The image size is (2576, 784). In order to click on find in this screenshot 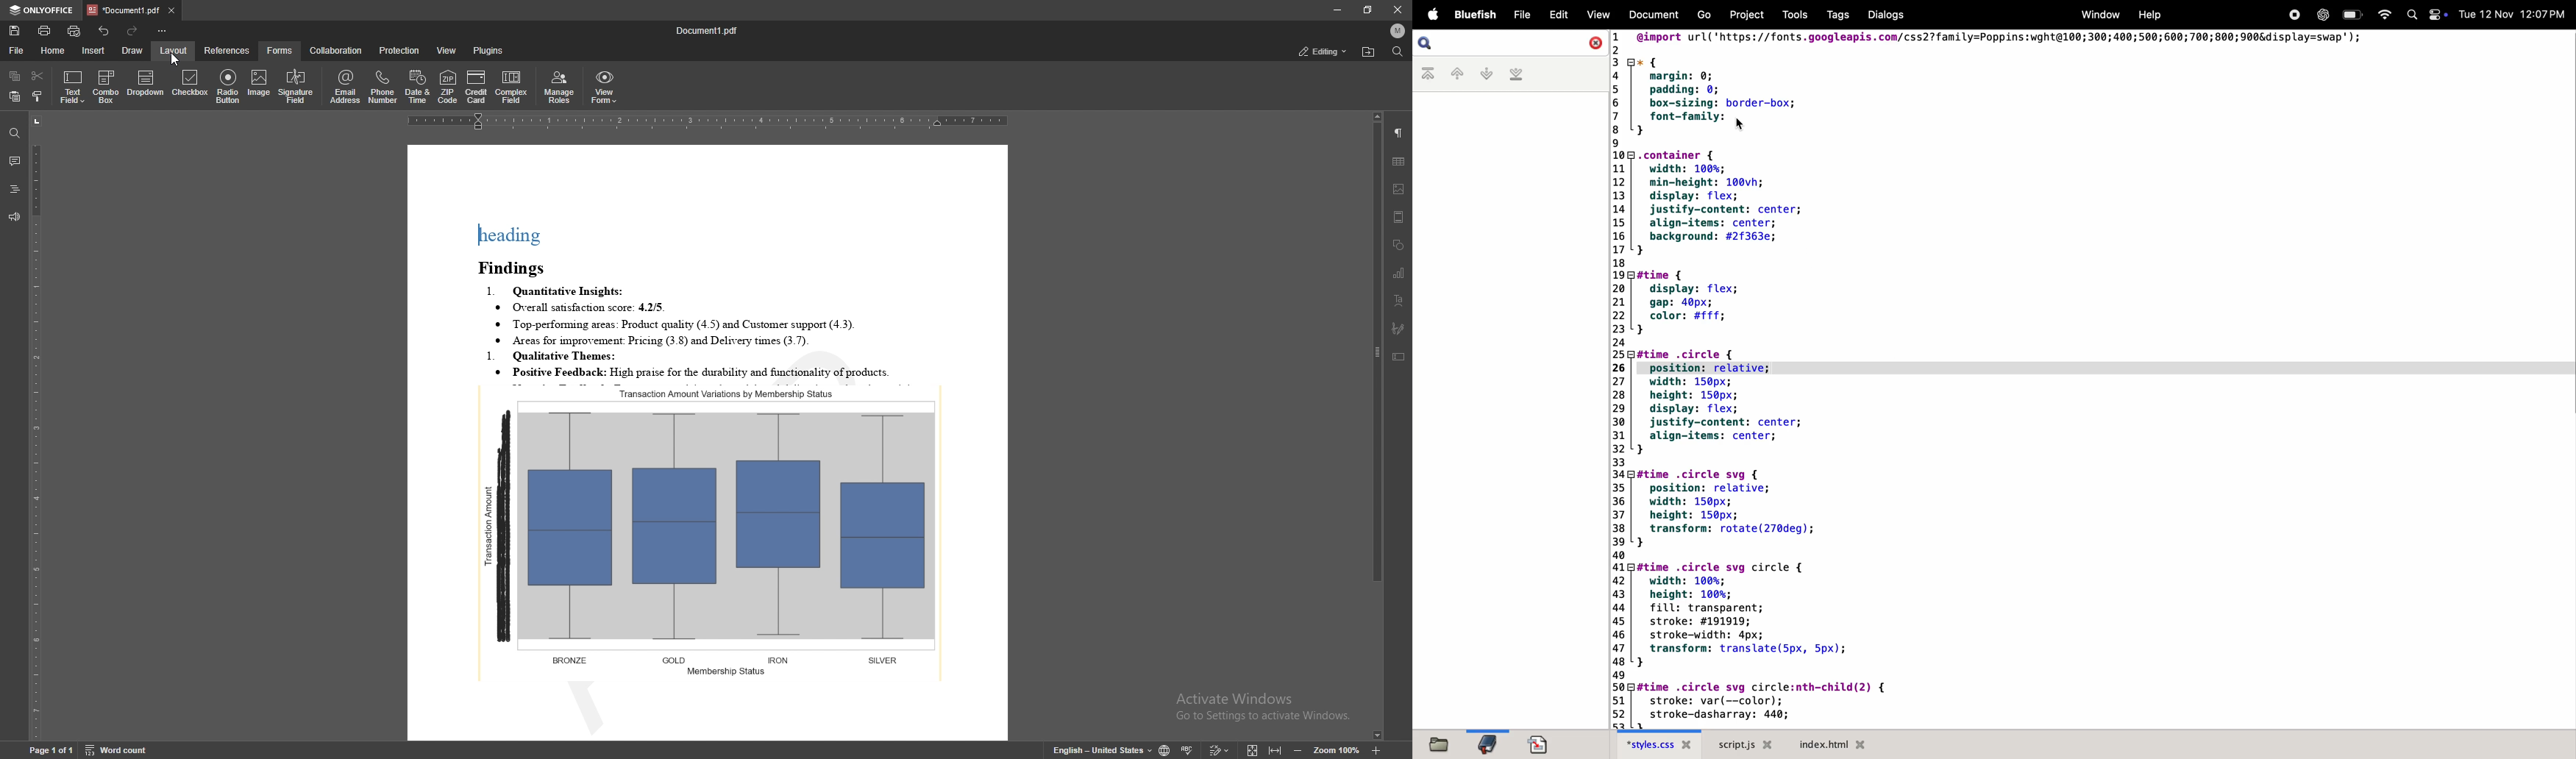, I will do `click(1398, 51)`.